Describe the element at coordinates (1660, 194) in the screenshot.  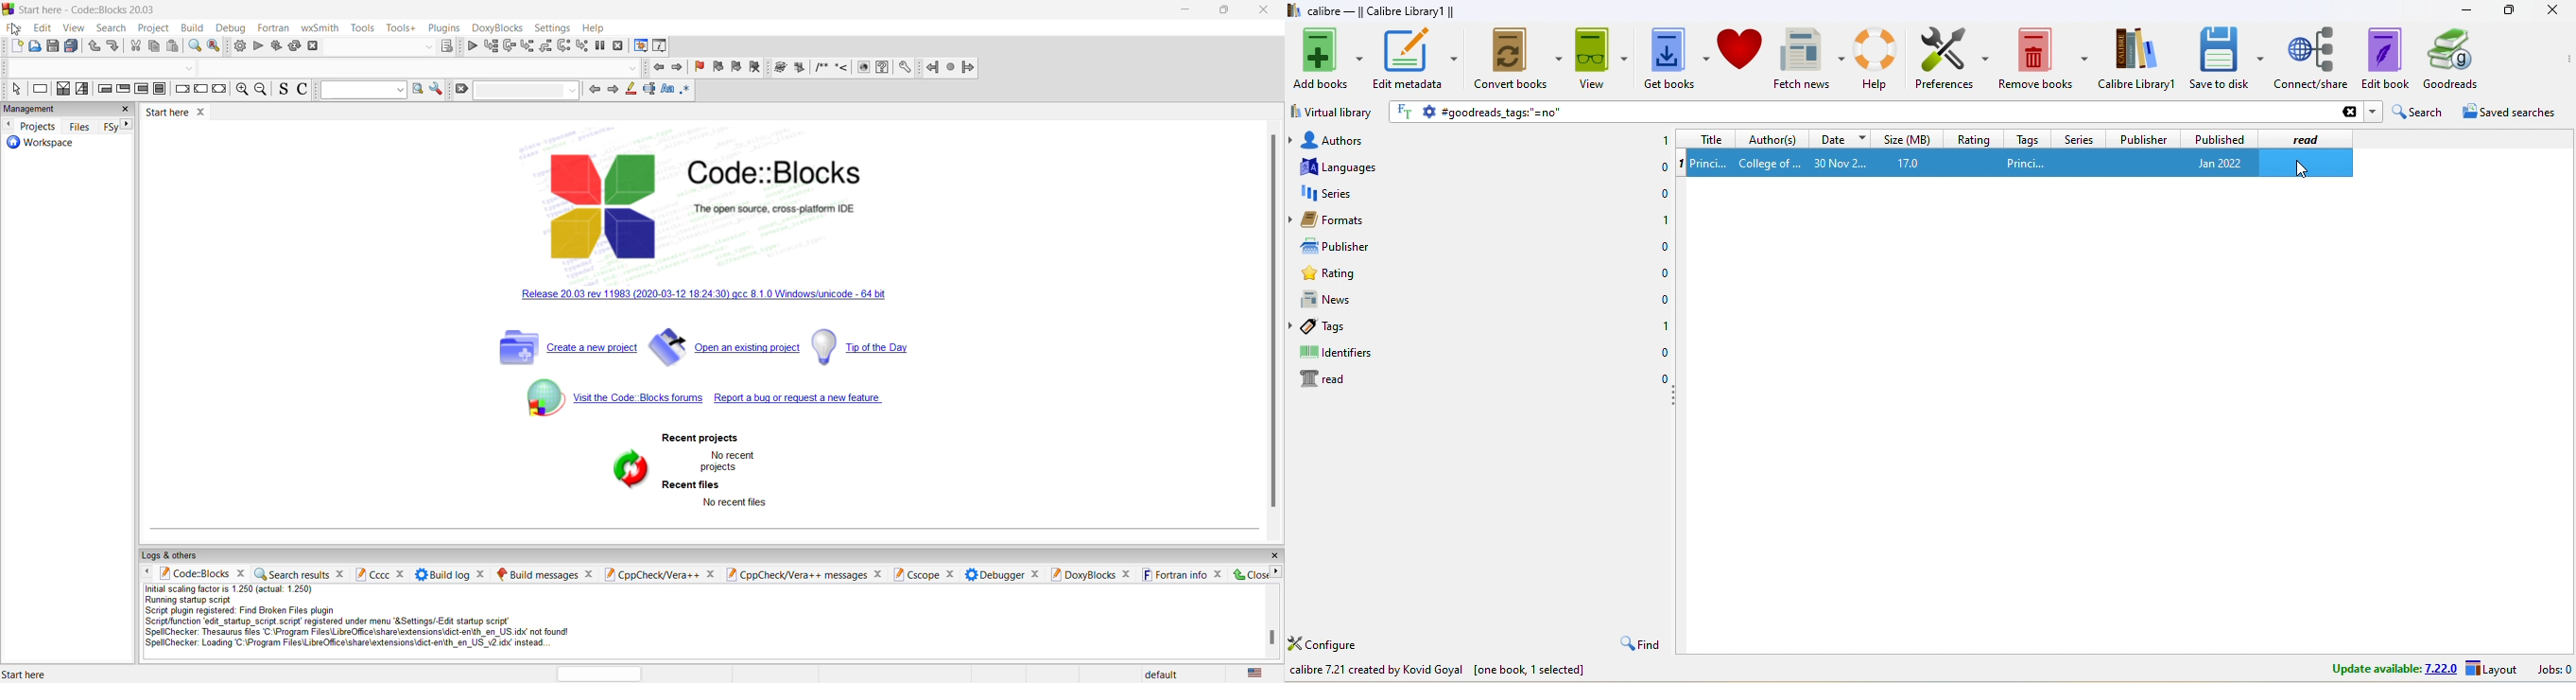
I see `0` at that location.